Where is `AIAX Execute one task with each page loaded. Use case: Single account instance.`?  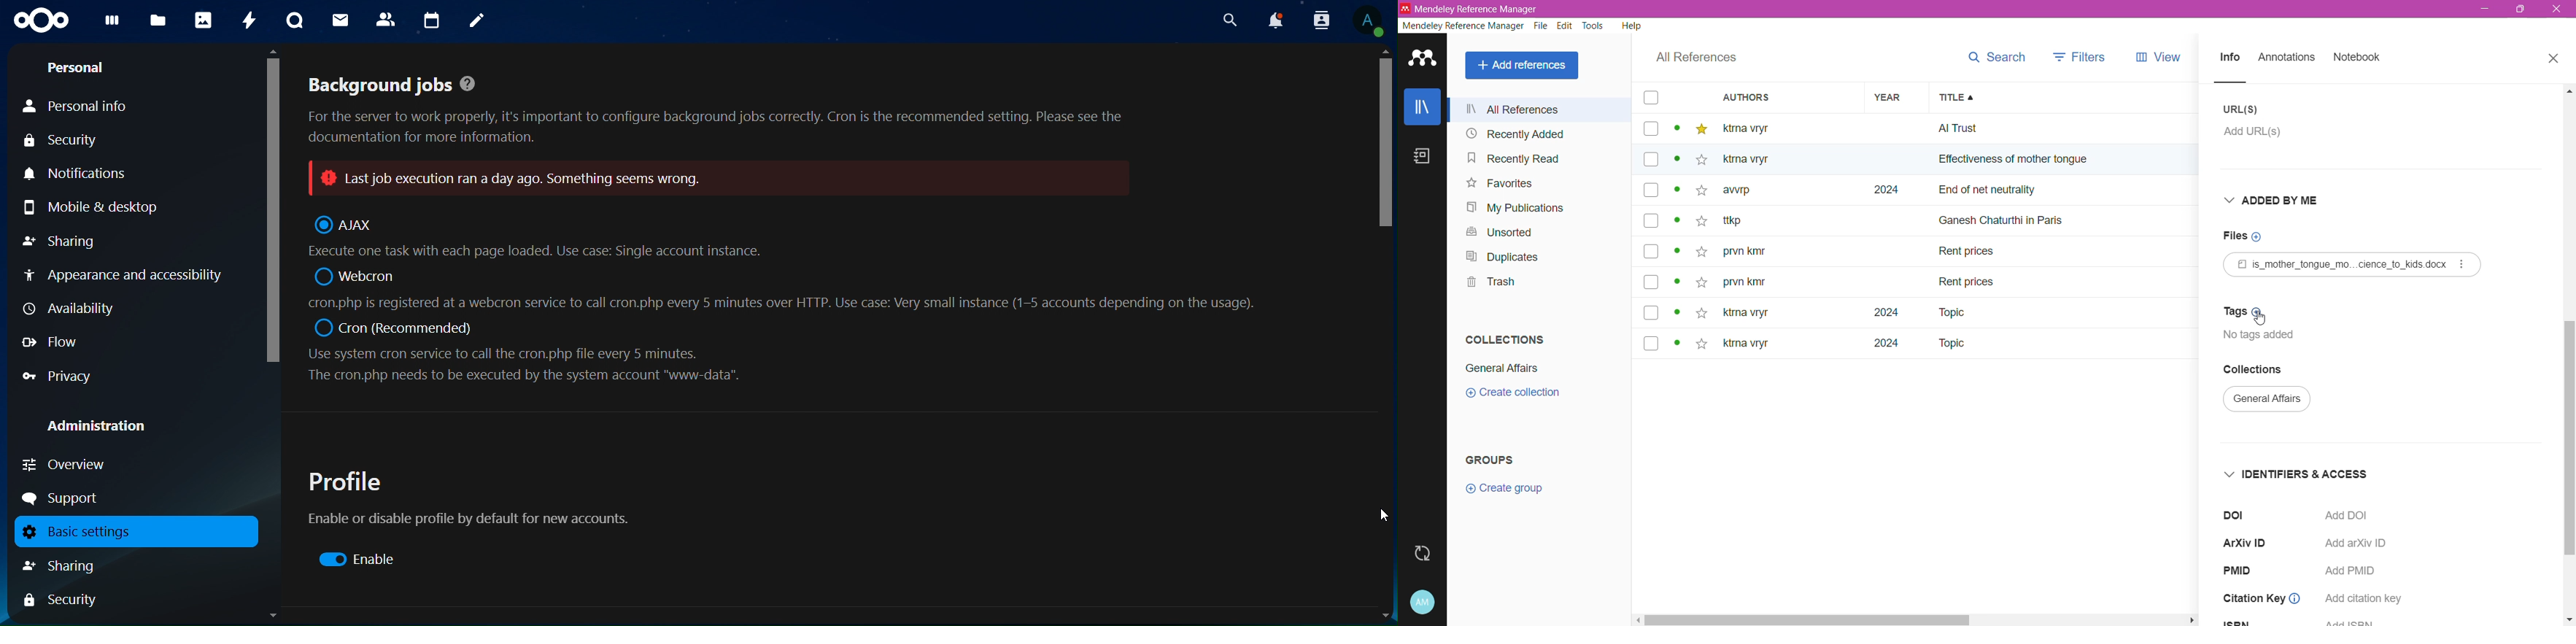 AIAX Execute one task with each page loaded. Use case: Single account instance. is located at coordinates (549, 236).